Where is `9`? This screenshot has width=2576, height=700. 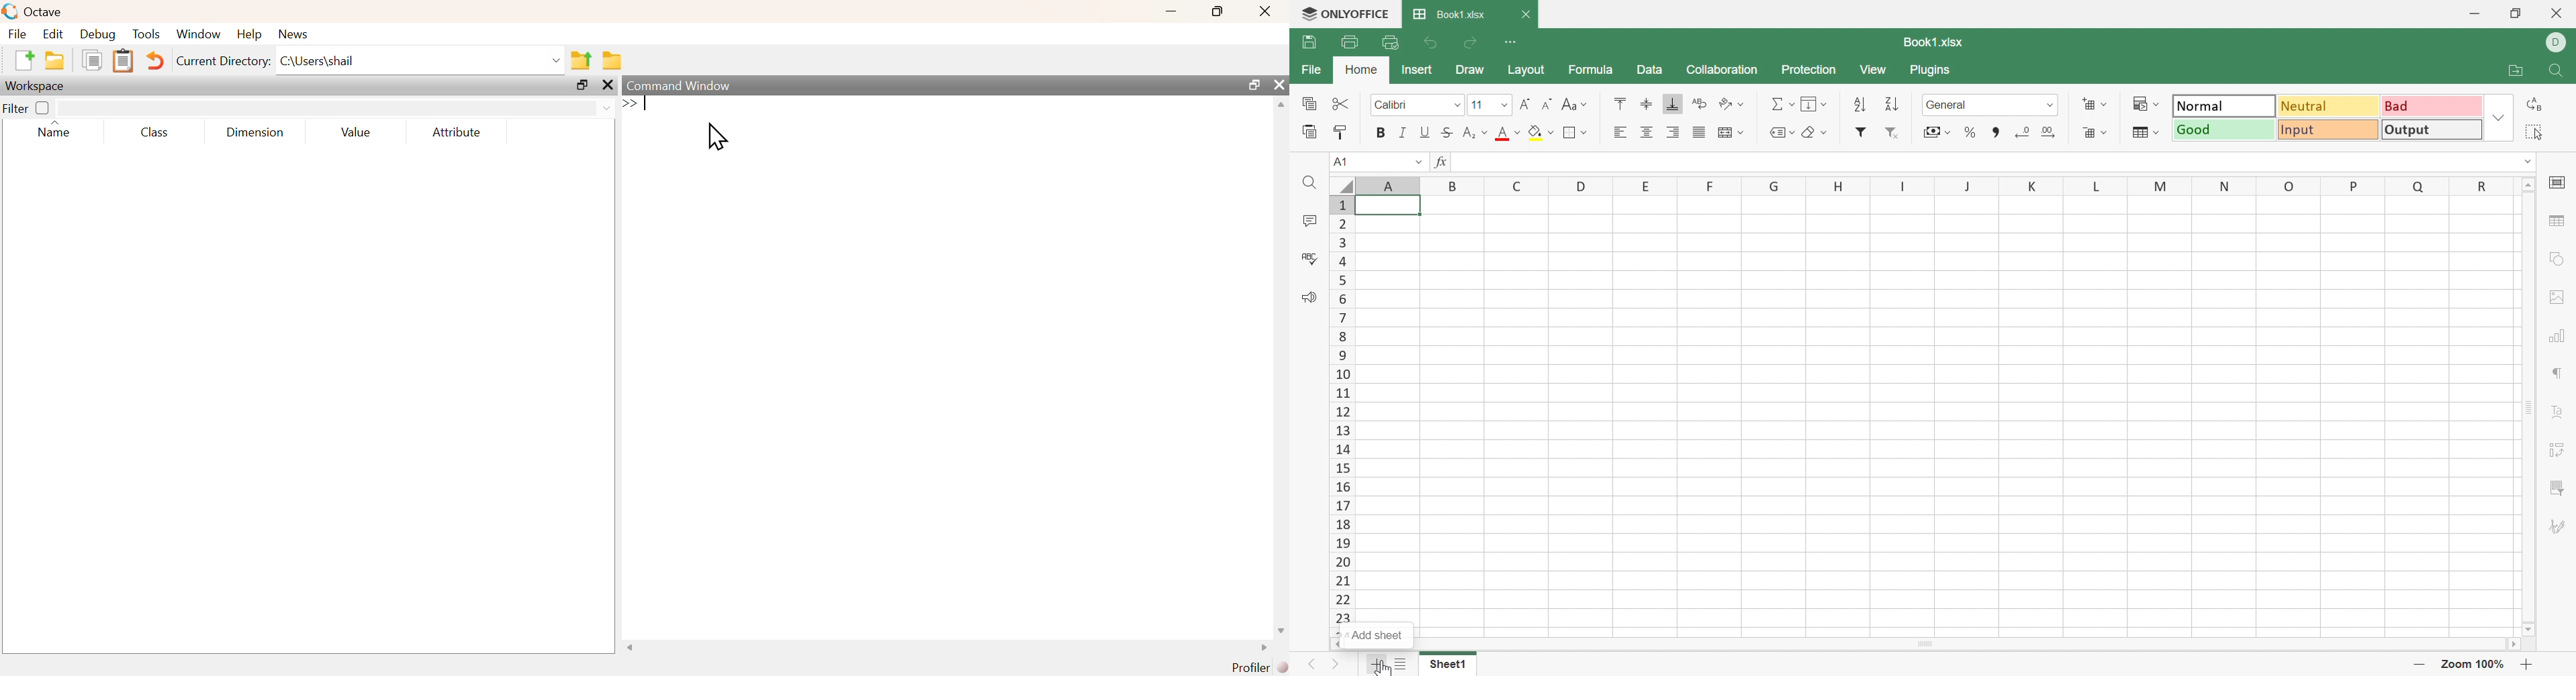 9 is located at coordinates (1339, 357).